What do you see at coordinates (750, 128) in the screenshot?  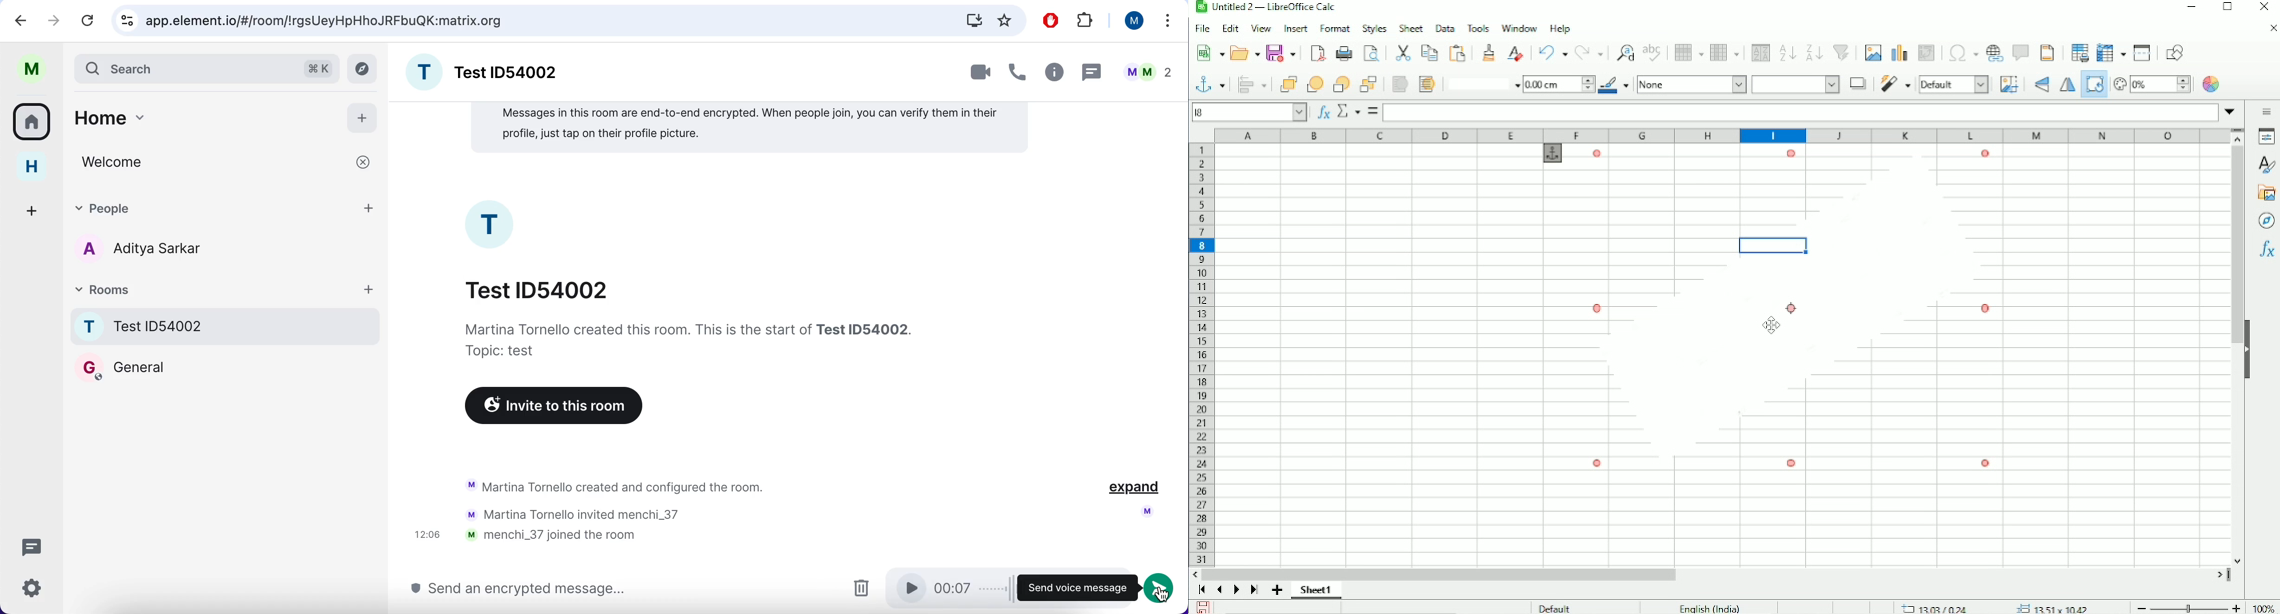 I see `note` at bounding box center [750, 128].